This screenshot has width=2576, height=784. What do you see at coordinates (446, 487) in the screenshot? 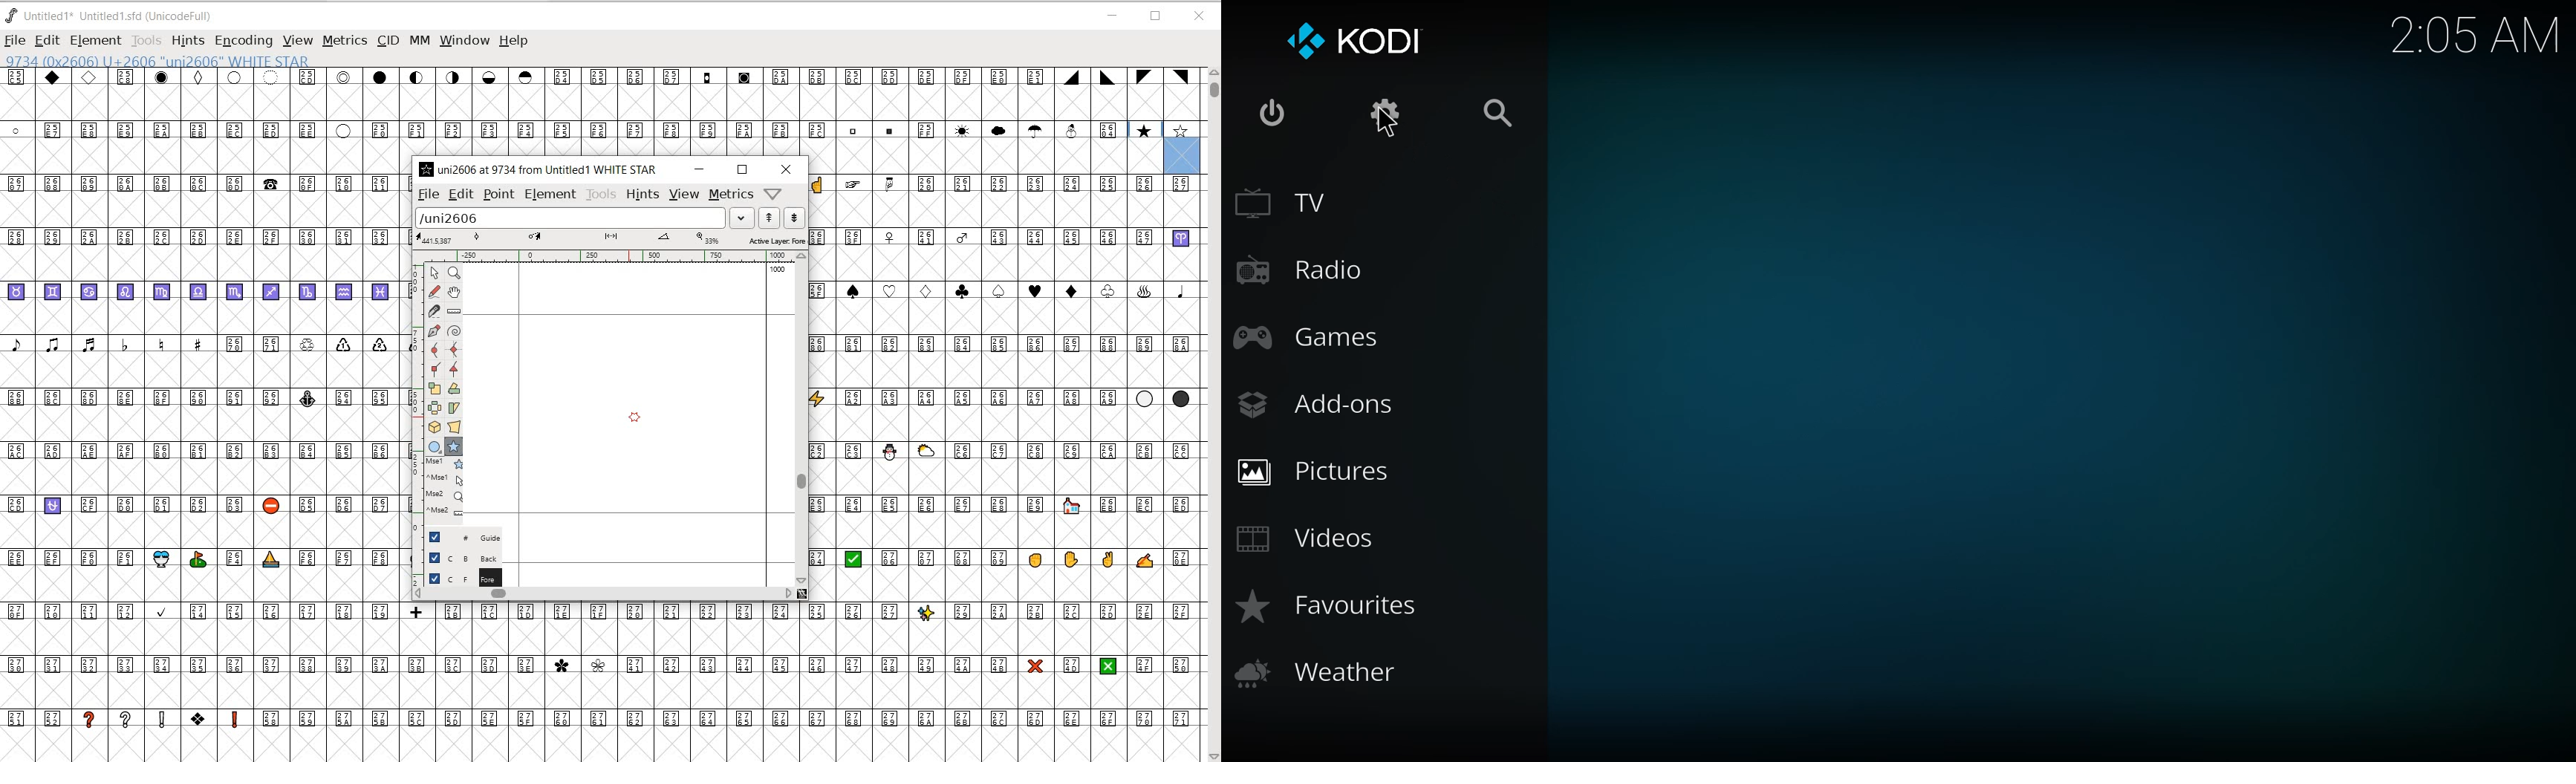
I see `OCCURENCES OF EDITING TOOLS ON THE WINDOW` at bounding box center [446, 487].